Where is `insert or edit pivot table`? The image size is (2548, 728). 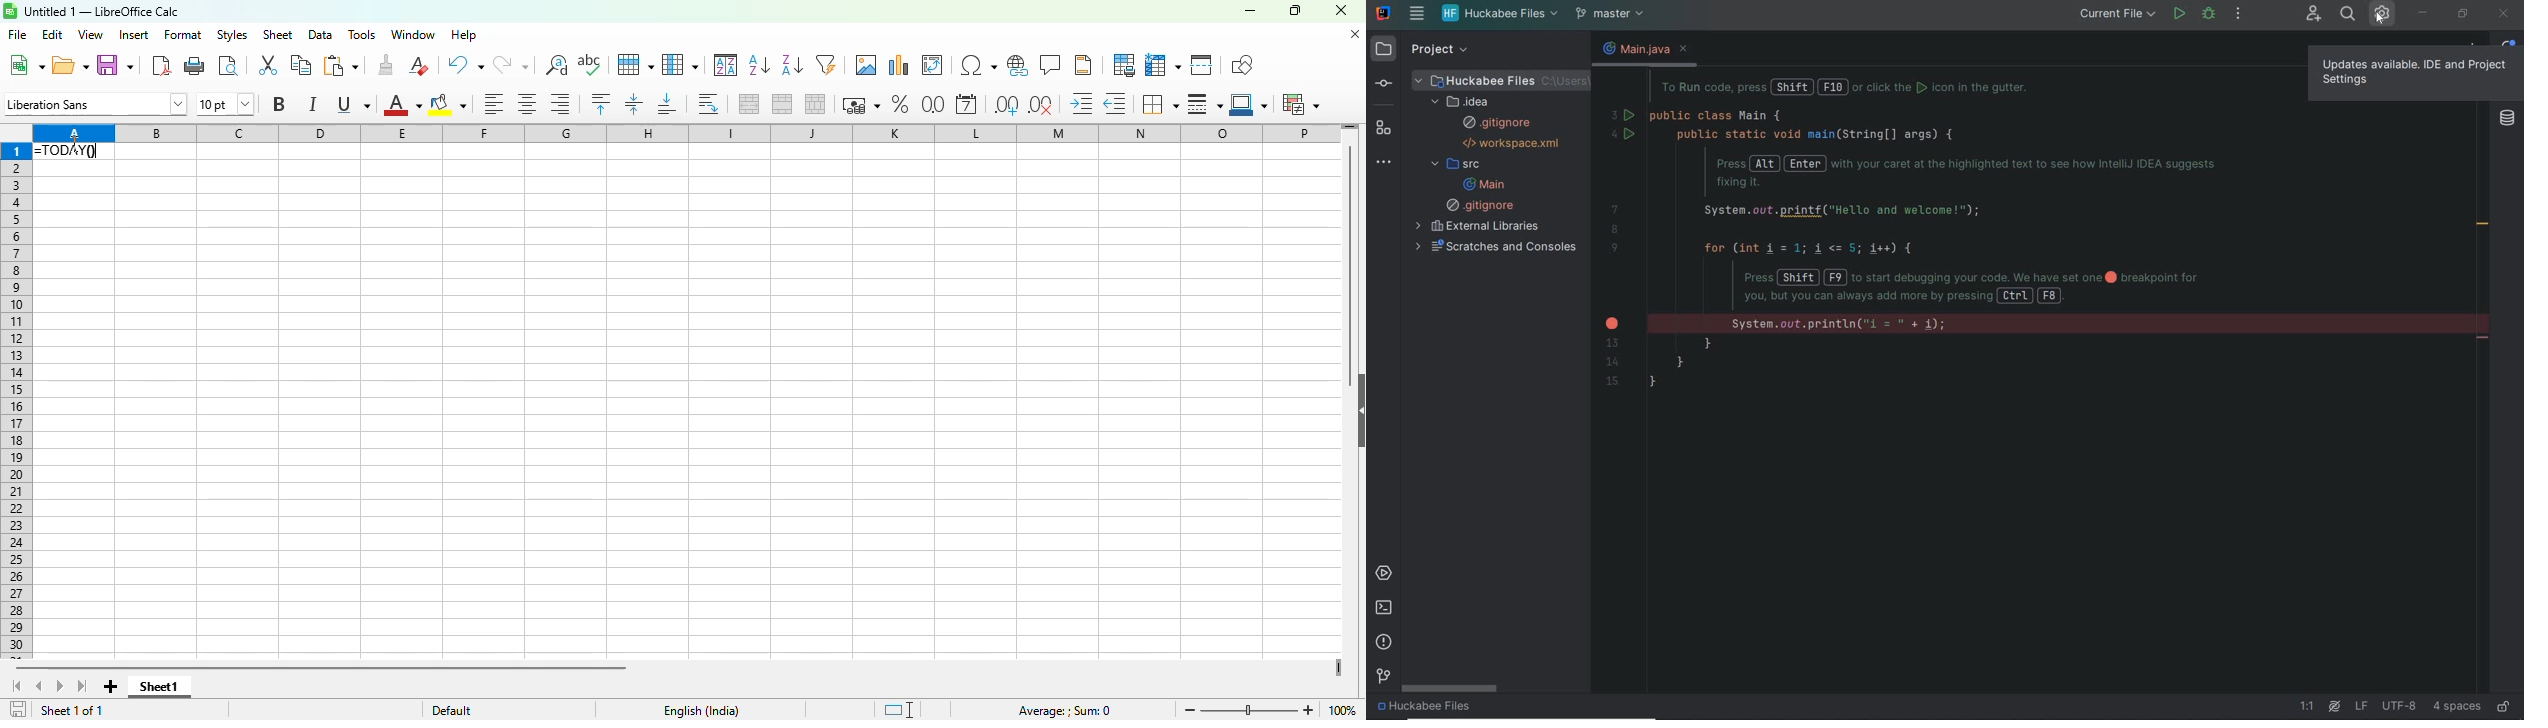 insert or edit pivot table is located at coordinates (933, 65).